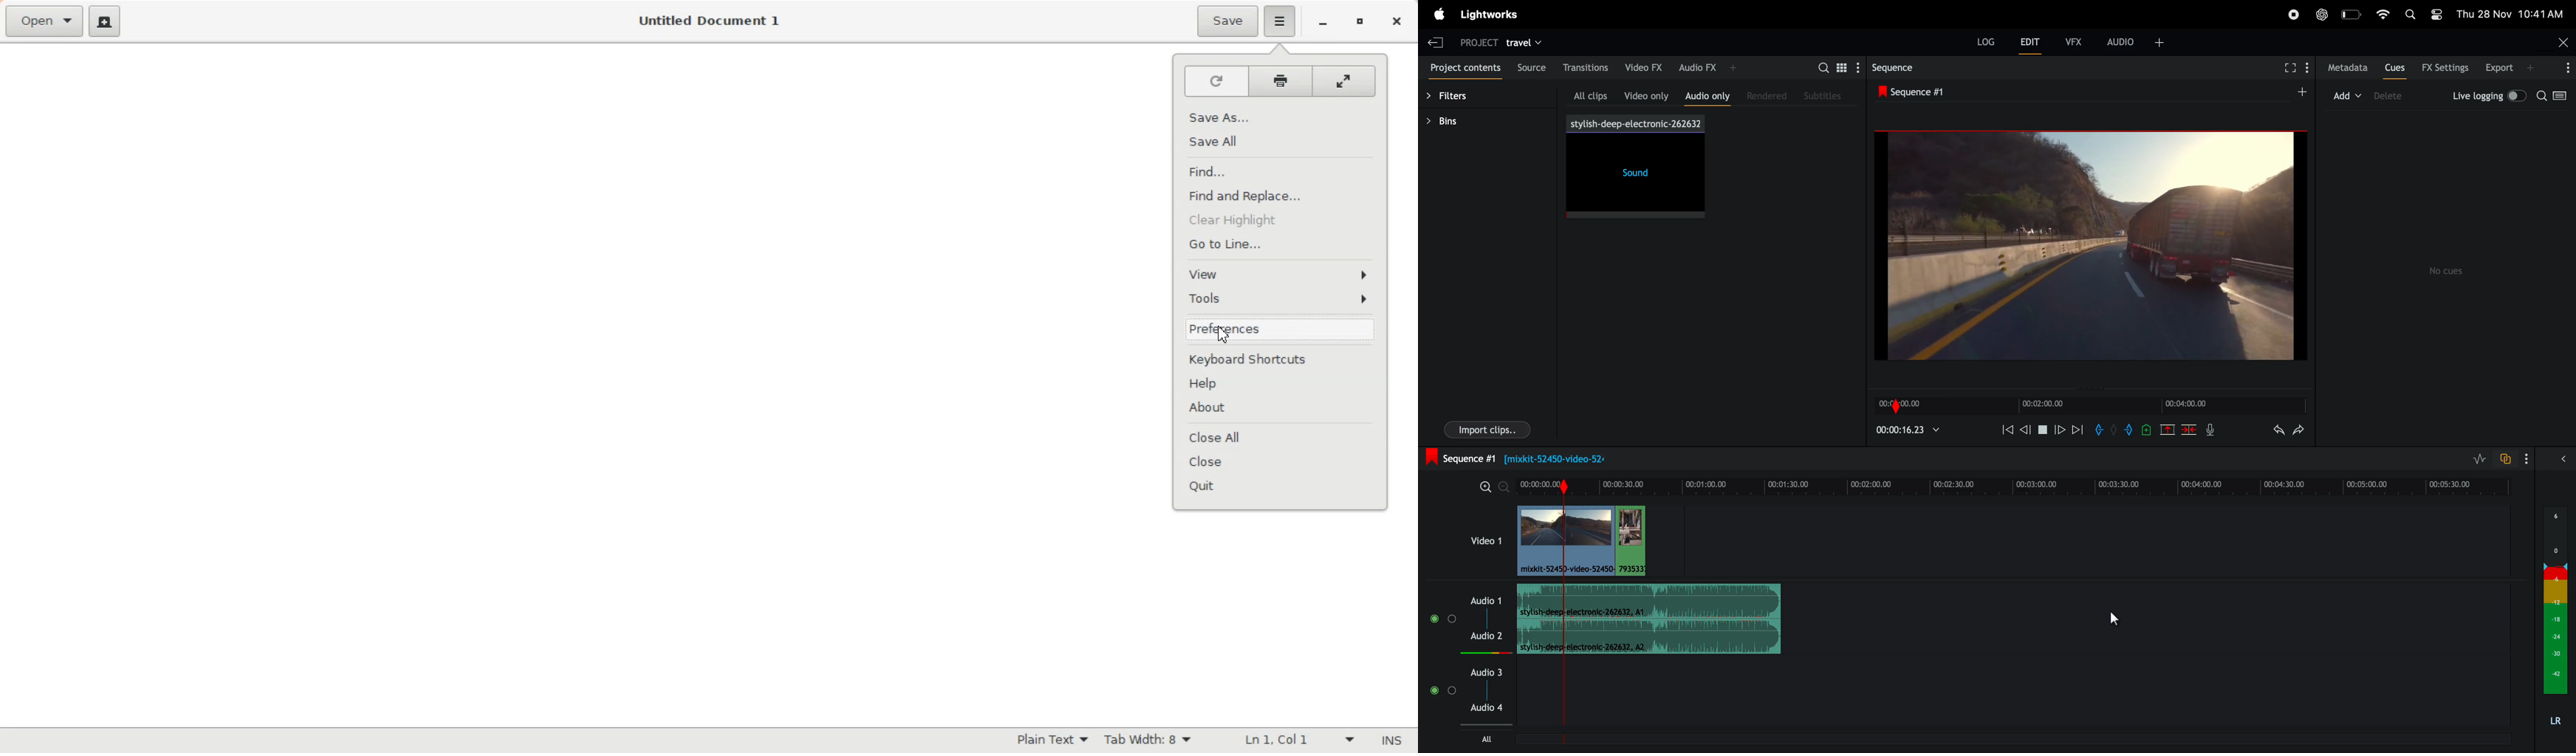 The height and width of the screenshot is (756, 2576). What do you see at coordinates (2511, 13) in the screenshot?
I see `date and time` at bounding box center [2511, 13].